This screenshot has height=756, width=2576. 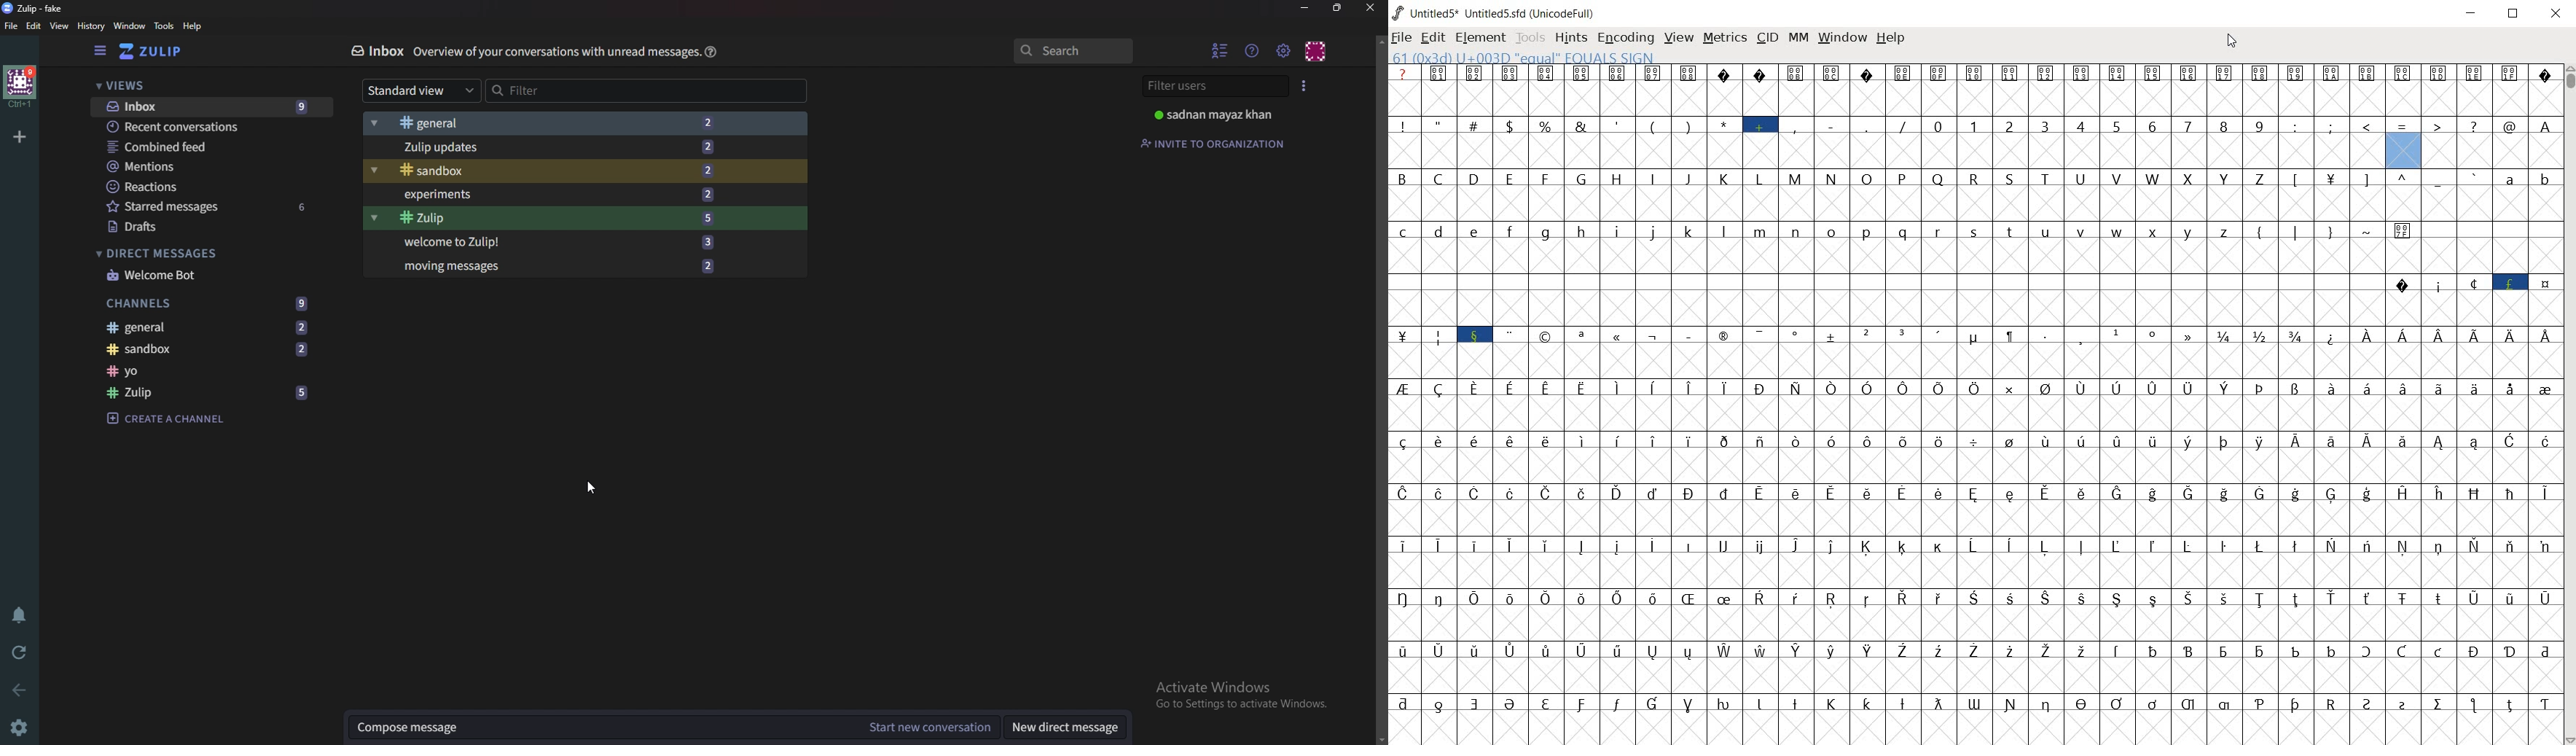 What do you see at coordinates (1677, 39) in the screenshot?
I see `view` at bounding box center [1677, 39].